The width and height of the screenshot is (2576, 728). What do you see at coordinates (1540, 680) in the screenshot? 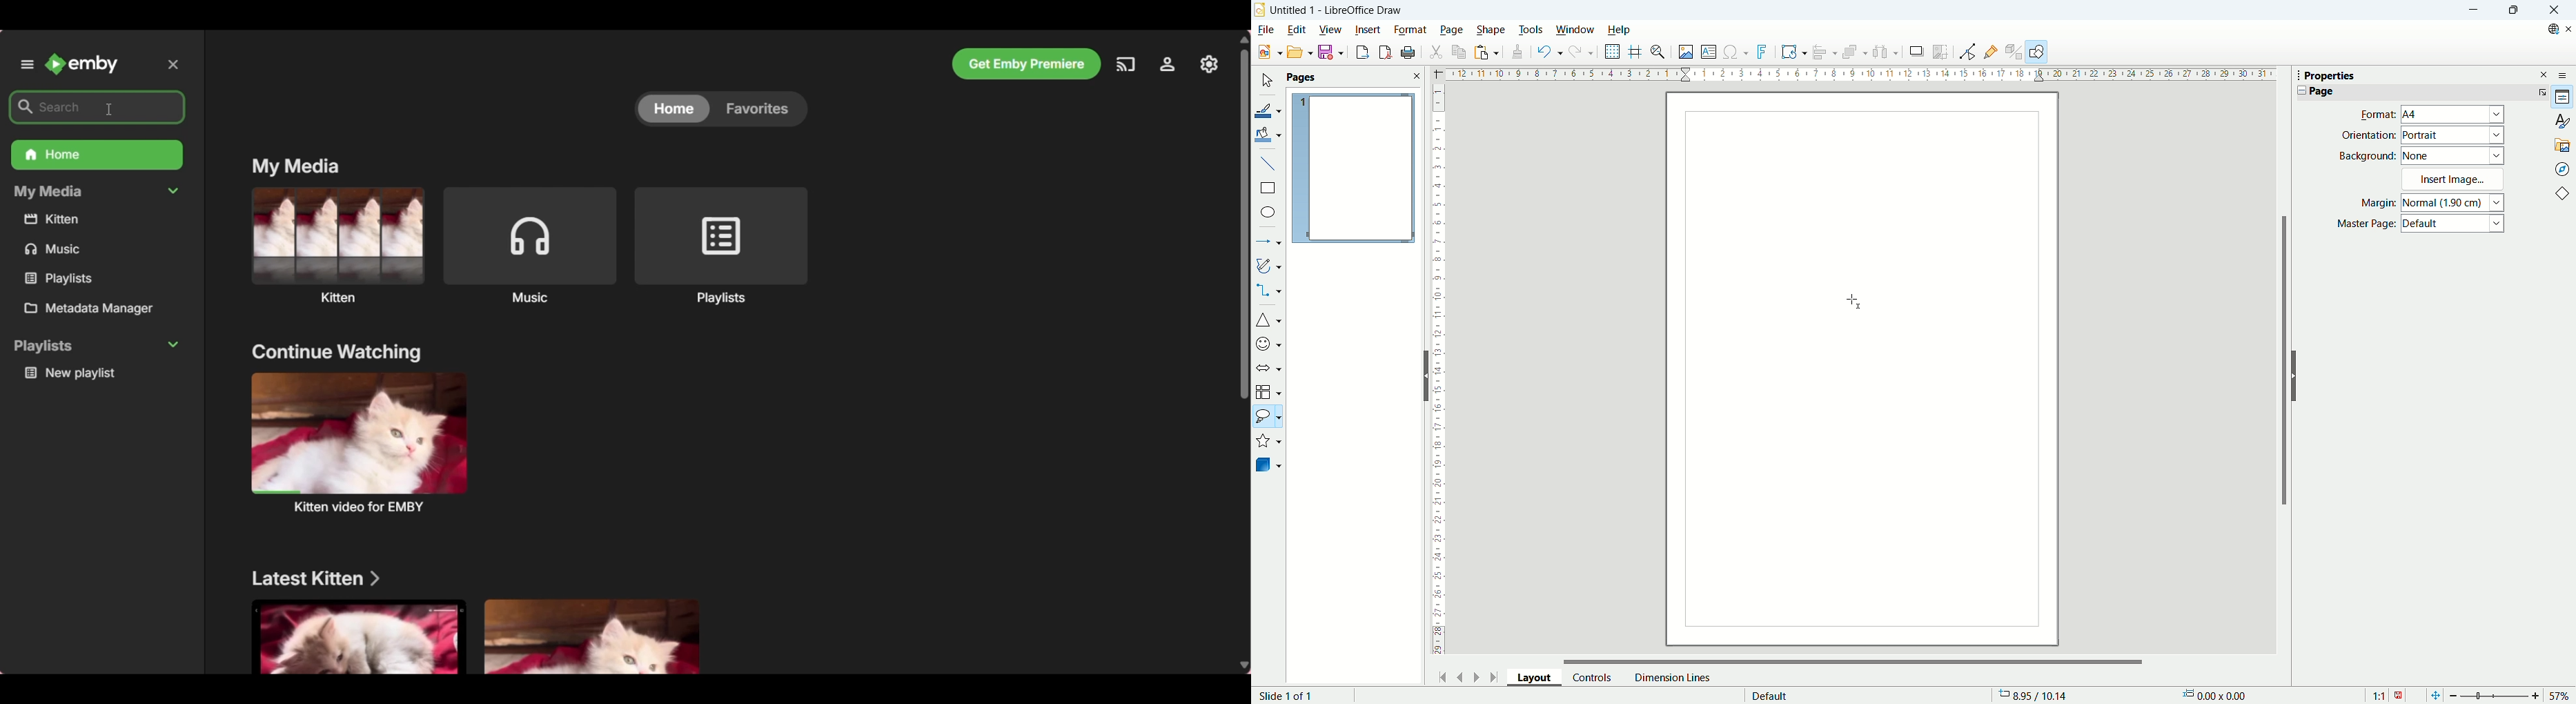
I see `layout` at bounding box center [1540, 680].